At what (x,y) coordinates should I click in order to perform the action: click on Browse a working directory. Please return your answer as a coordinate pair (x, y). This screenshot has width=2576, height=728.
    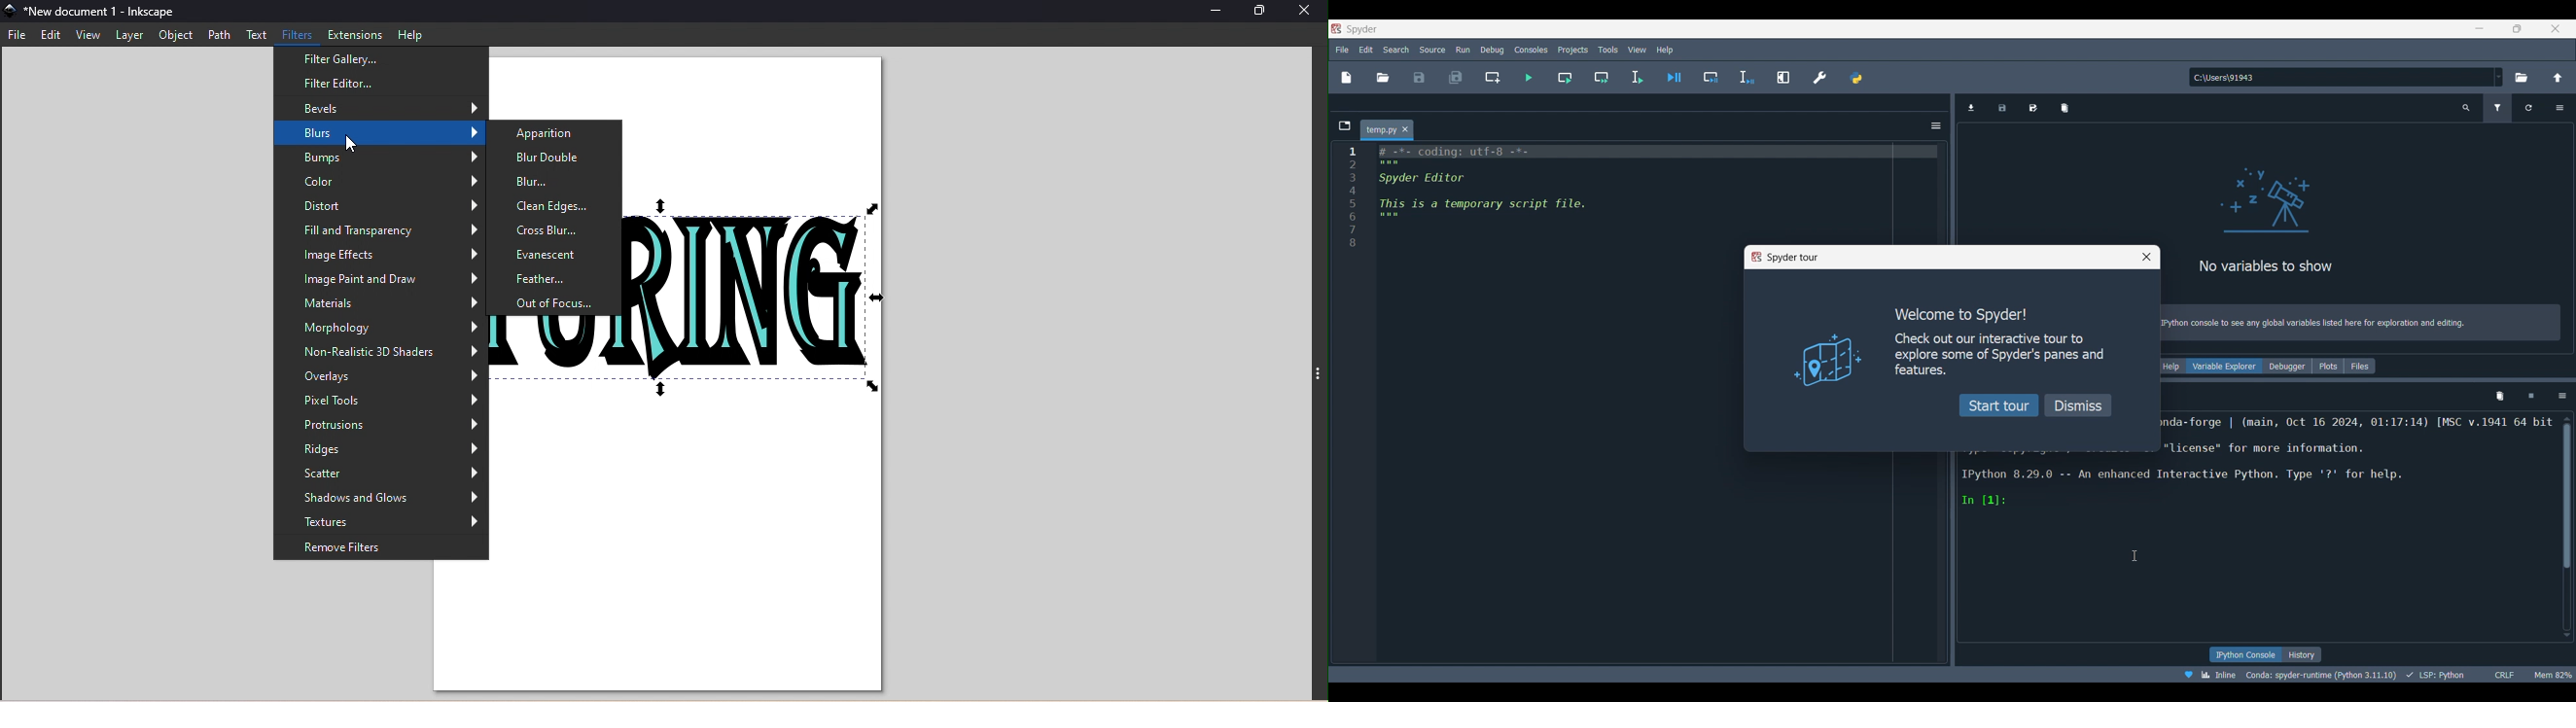
    Looking at the image, I should click on (2522, 77).